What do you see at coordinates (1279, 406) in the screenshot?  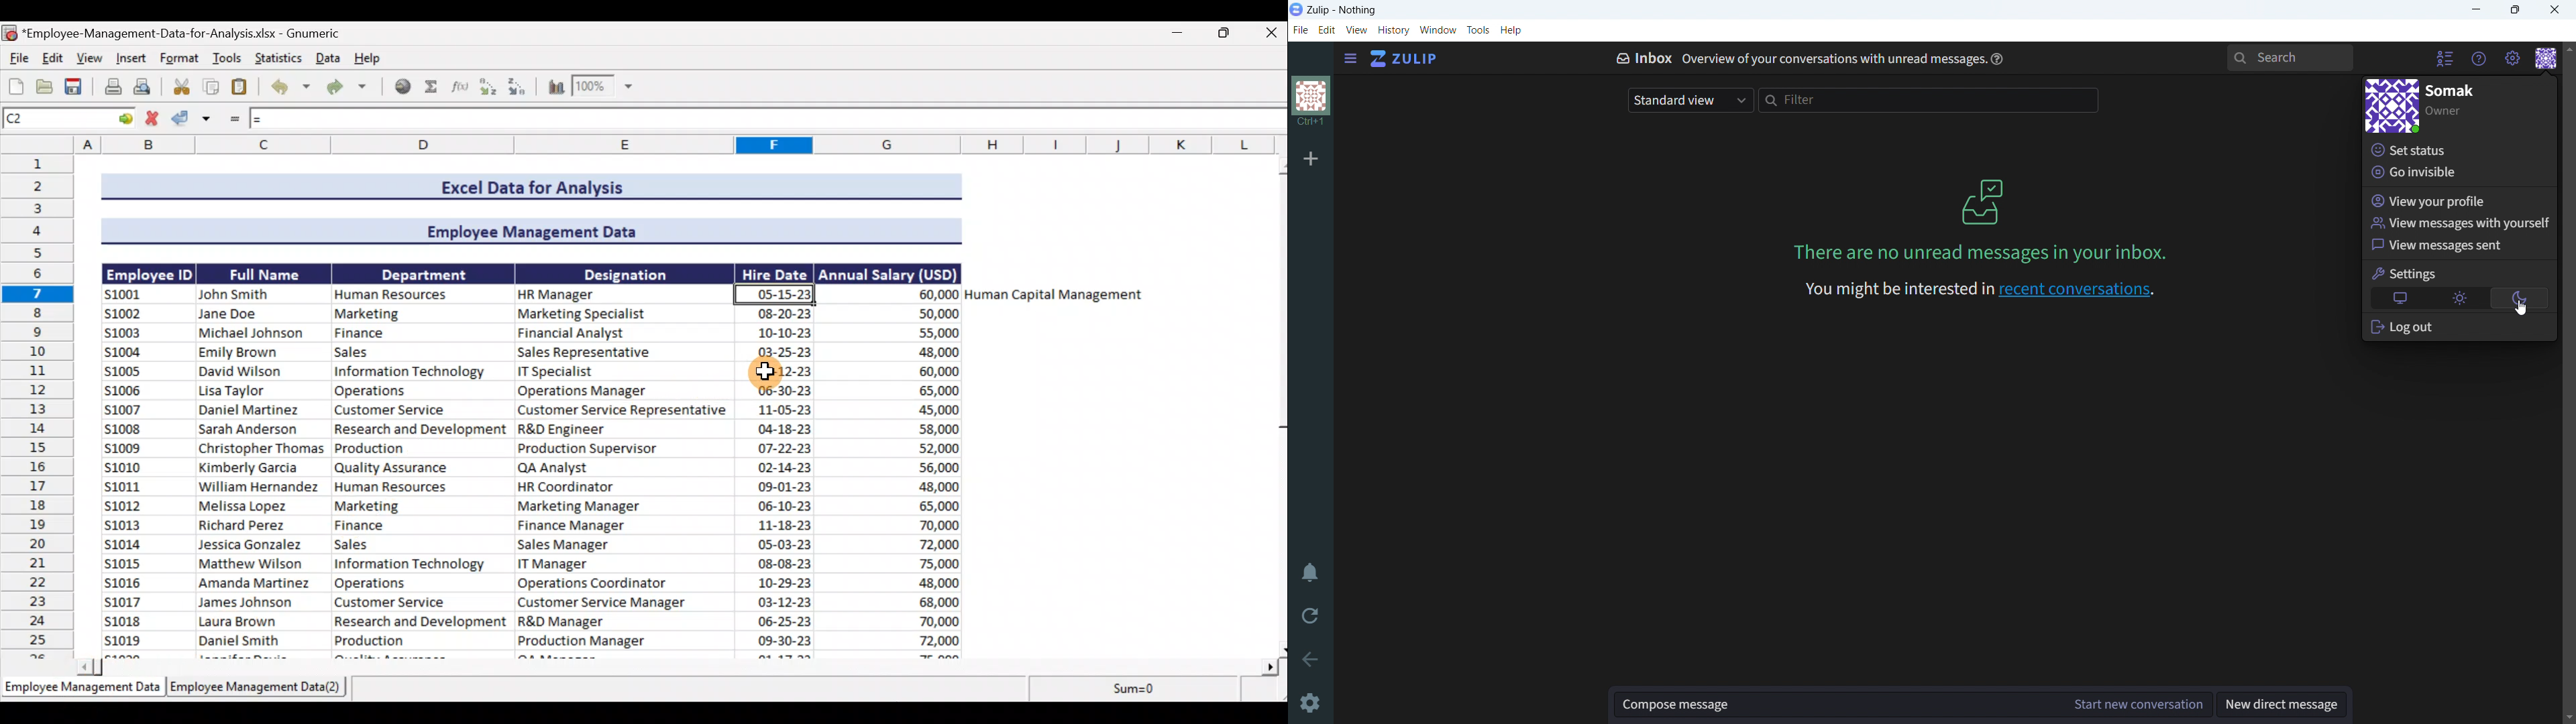 I see `Scroll bar` at bounding box center [1279, 406].